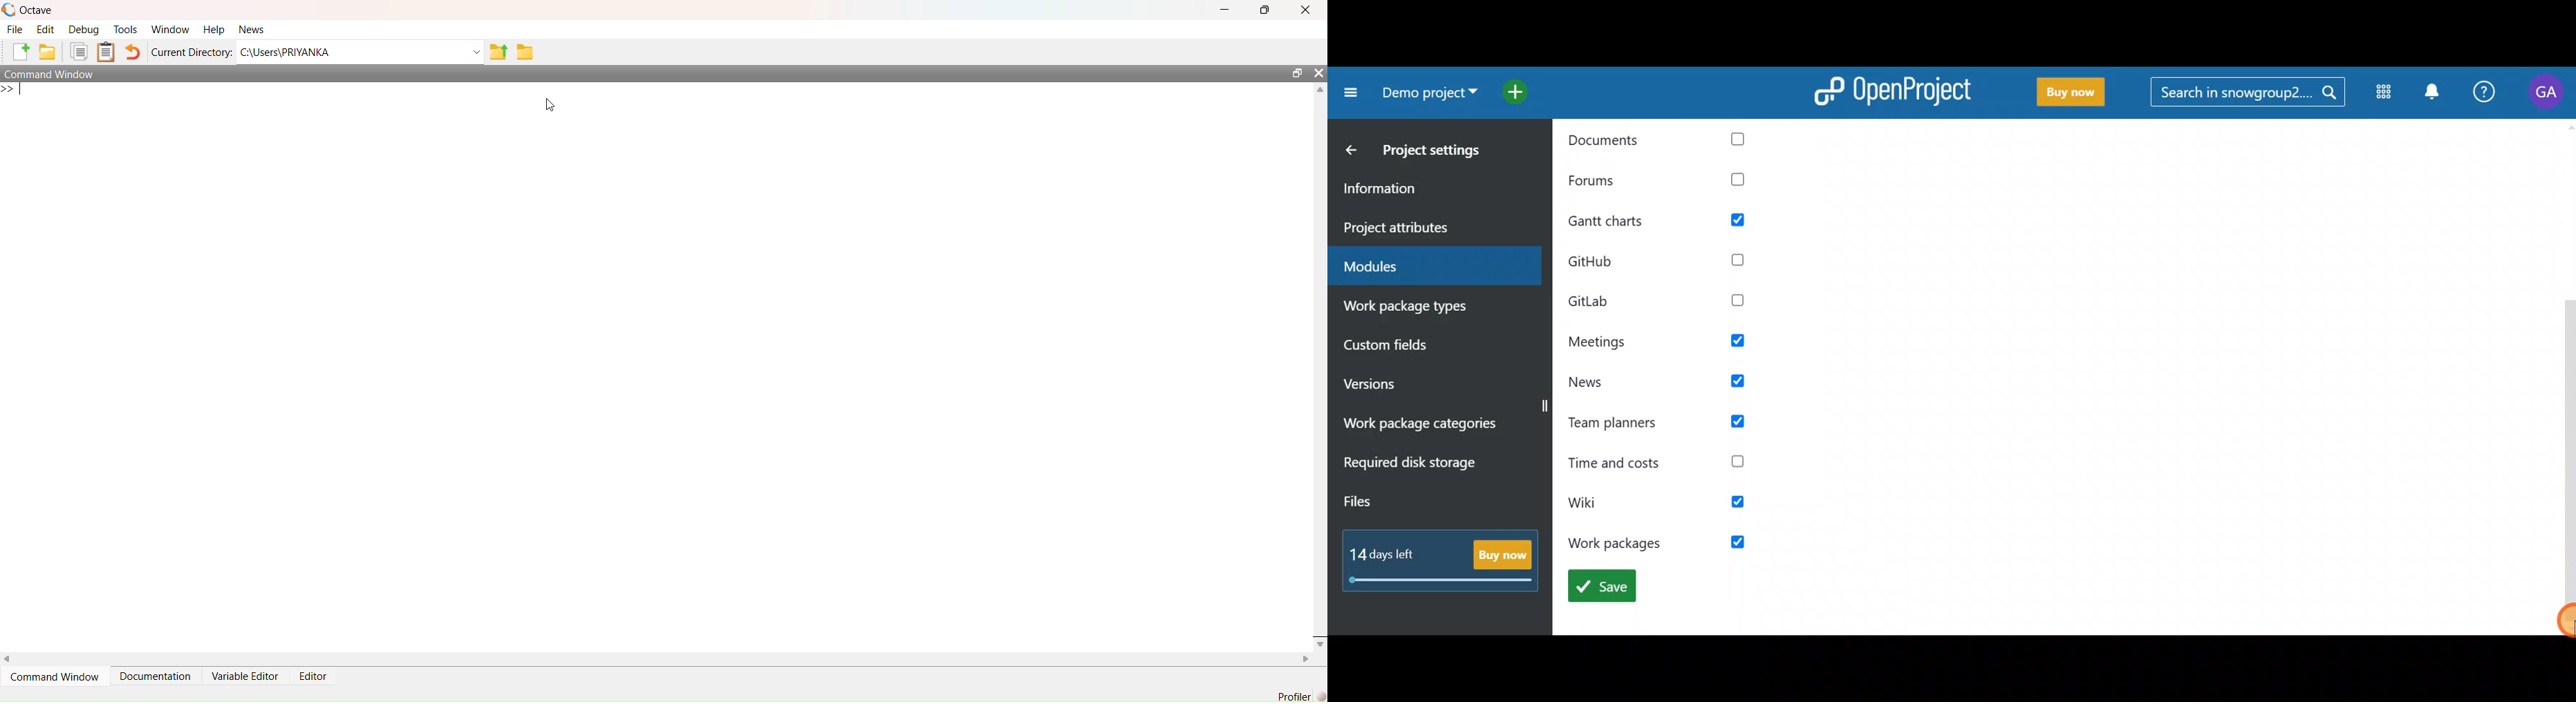 Image resolution: width=2576 pixels, height=728 pixels. Describe the element at coordinates (1668, 263) in the screenshot. I see `github` at that location.